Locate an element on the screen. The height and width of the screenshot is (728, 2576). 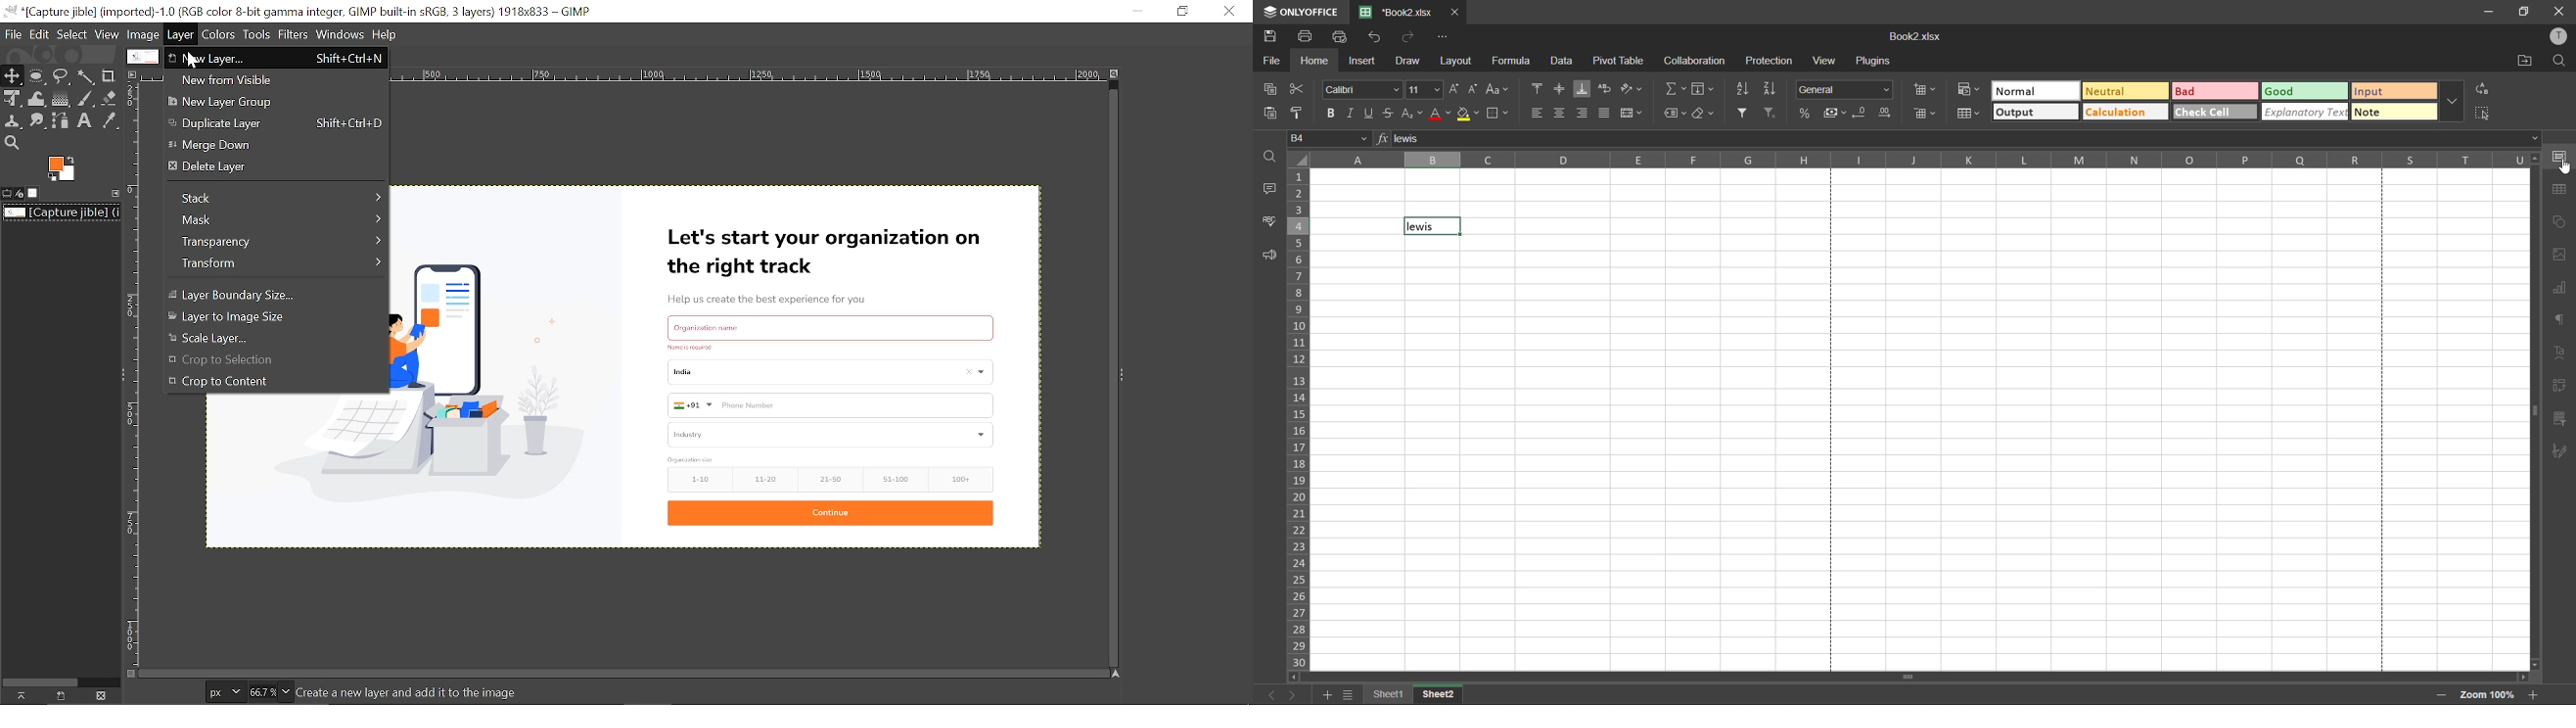
view is located at coordinates (1829, 61).